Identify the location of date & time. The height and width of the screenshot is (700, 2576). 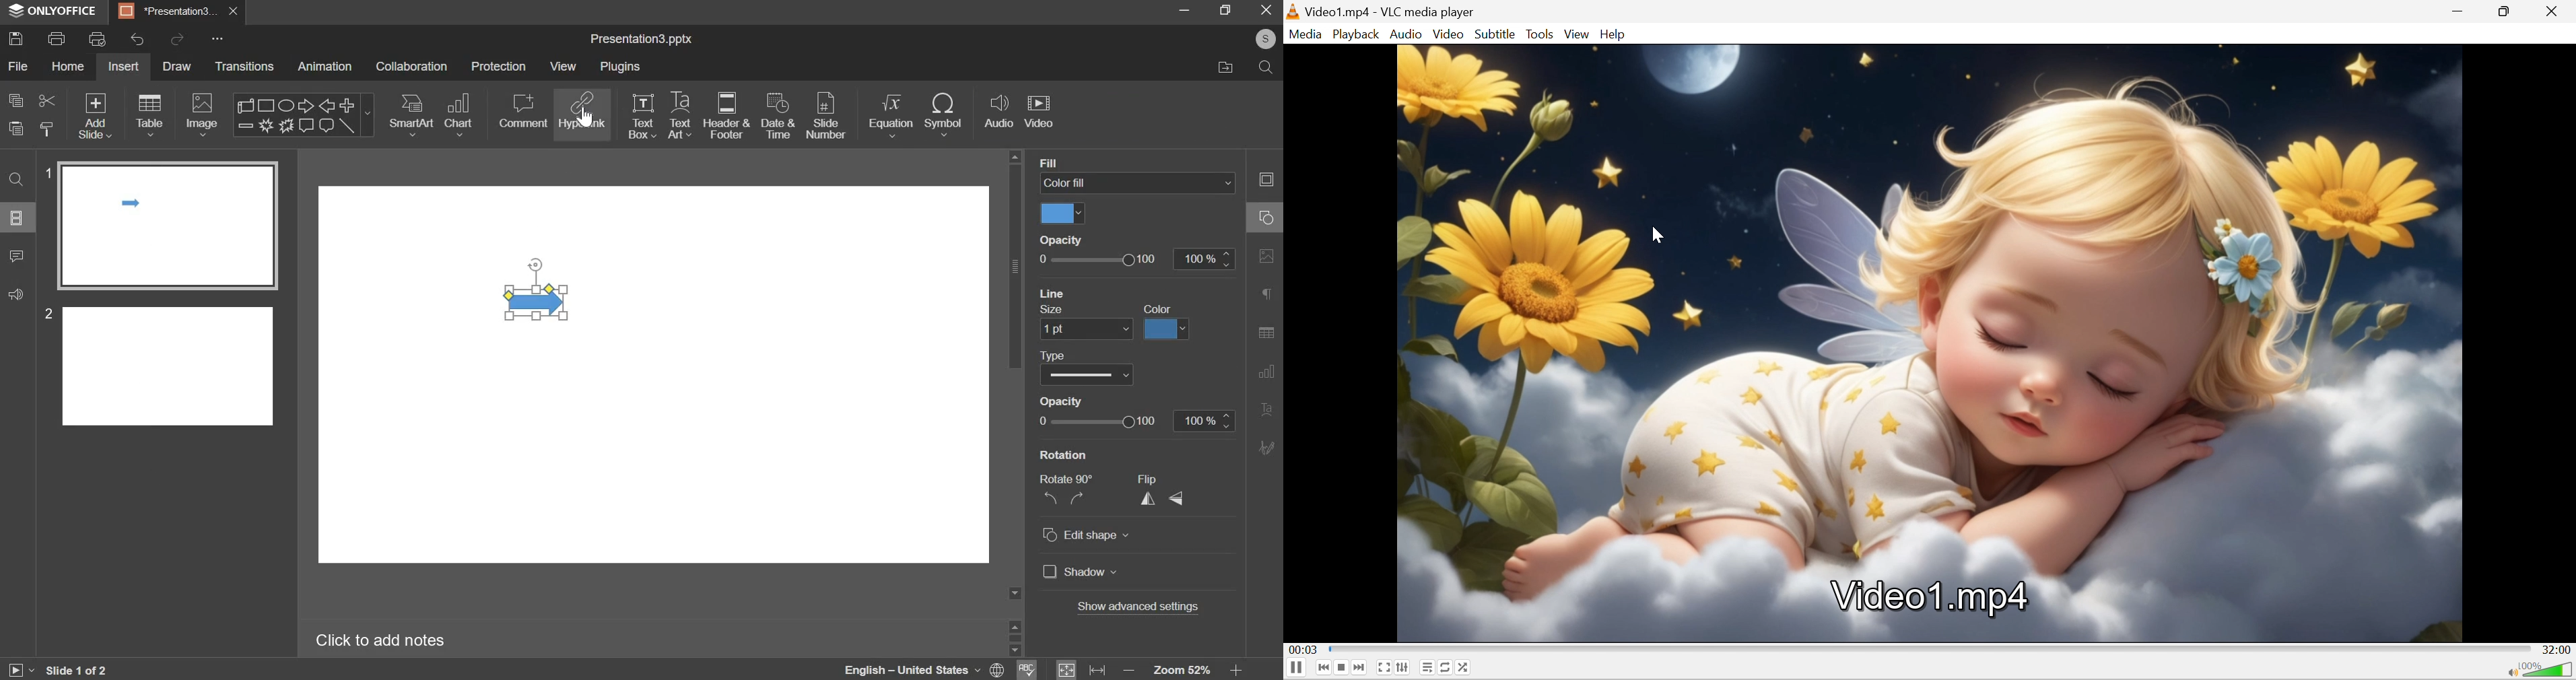
(778, 115).